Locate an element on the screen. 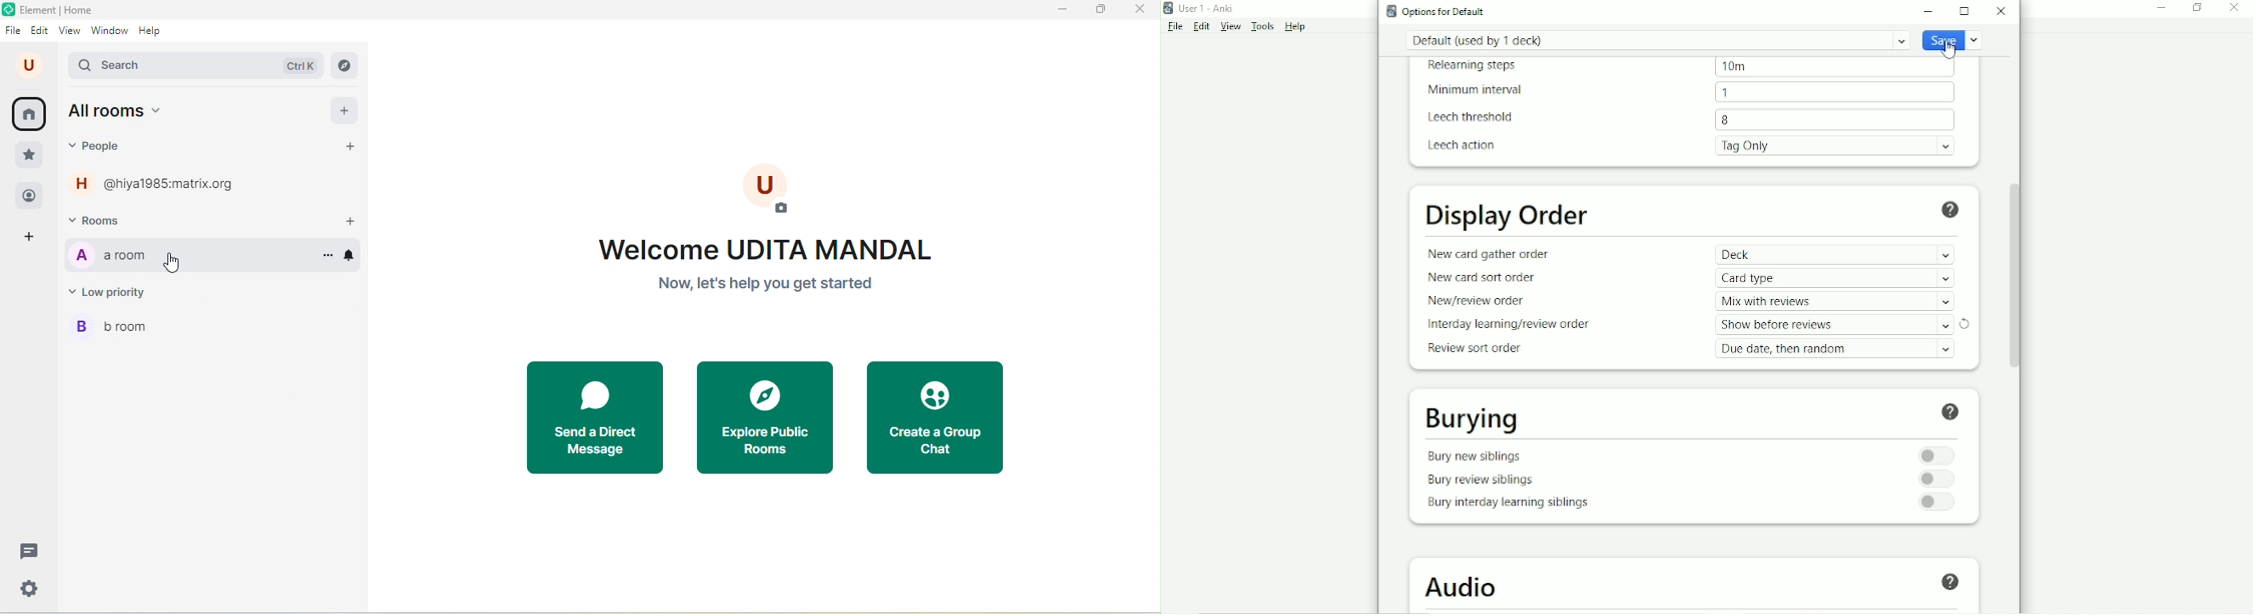 The height and width of the screenshot is (616, 2268). notifications toggle is located at coordinates (351, 254).